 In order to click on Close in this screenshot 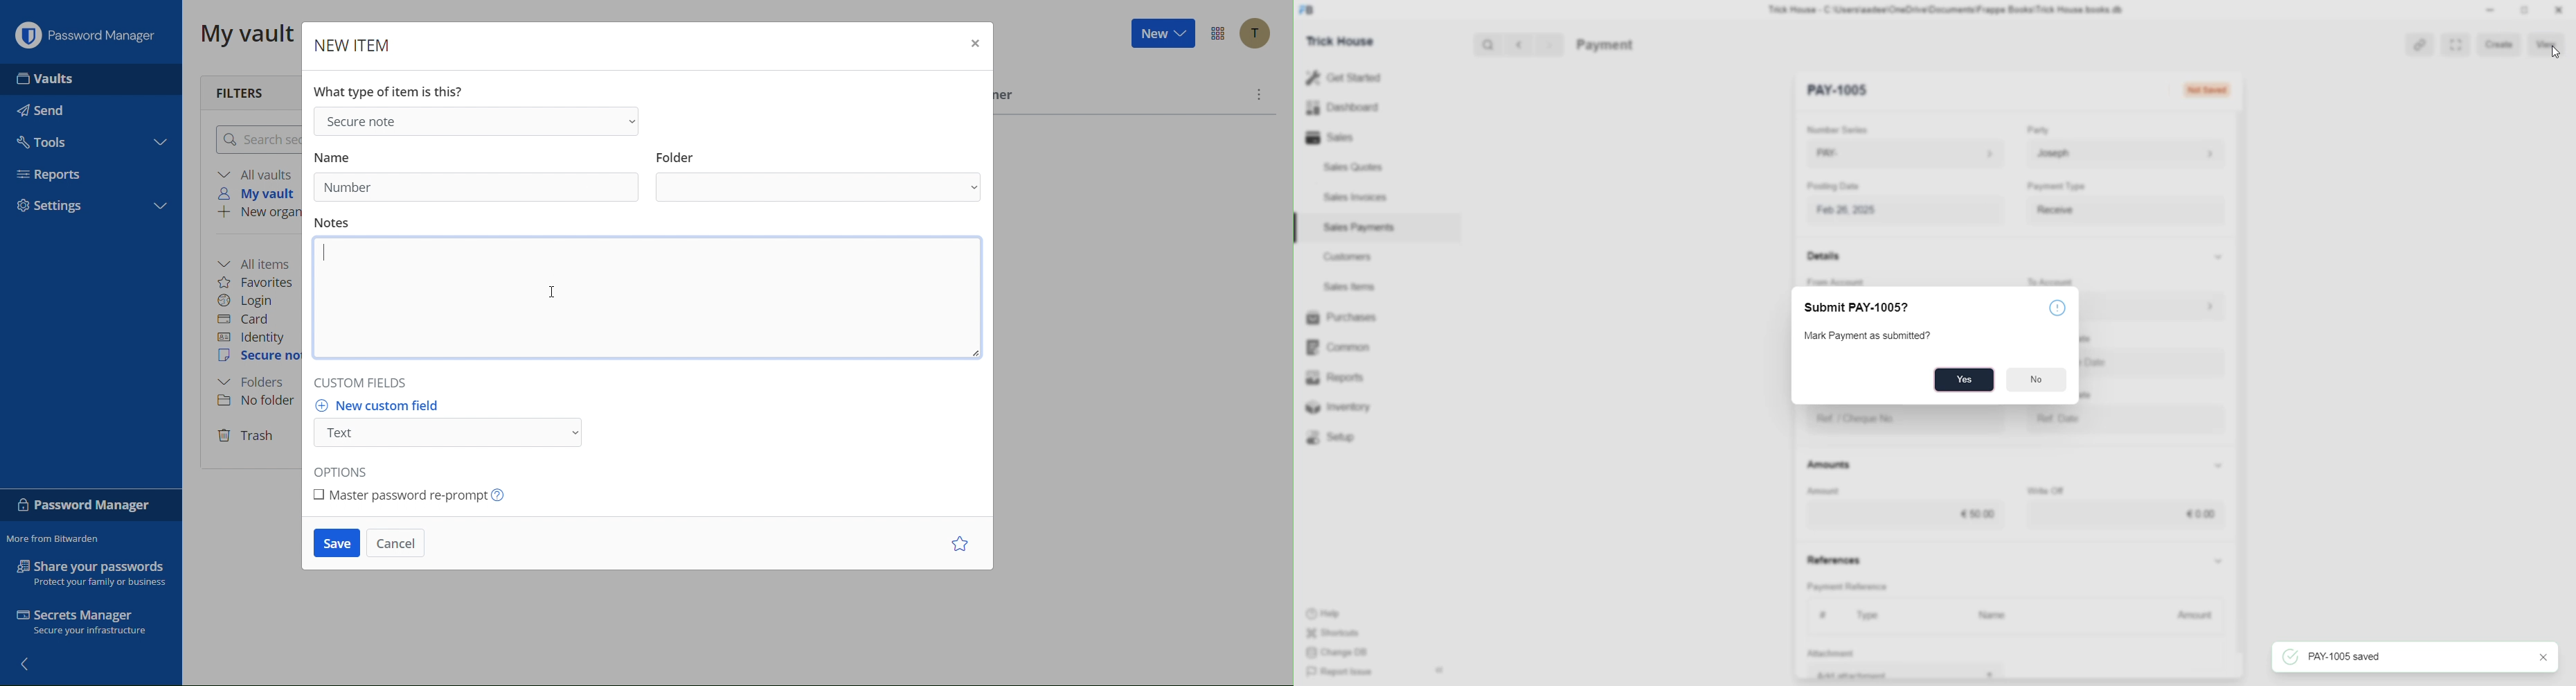, I will do `click(2558, 11)`.